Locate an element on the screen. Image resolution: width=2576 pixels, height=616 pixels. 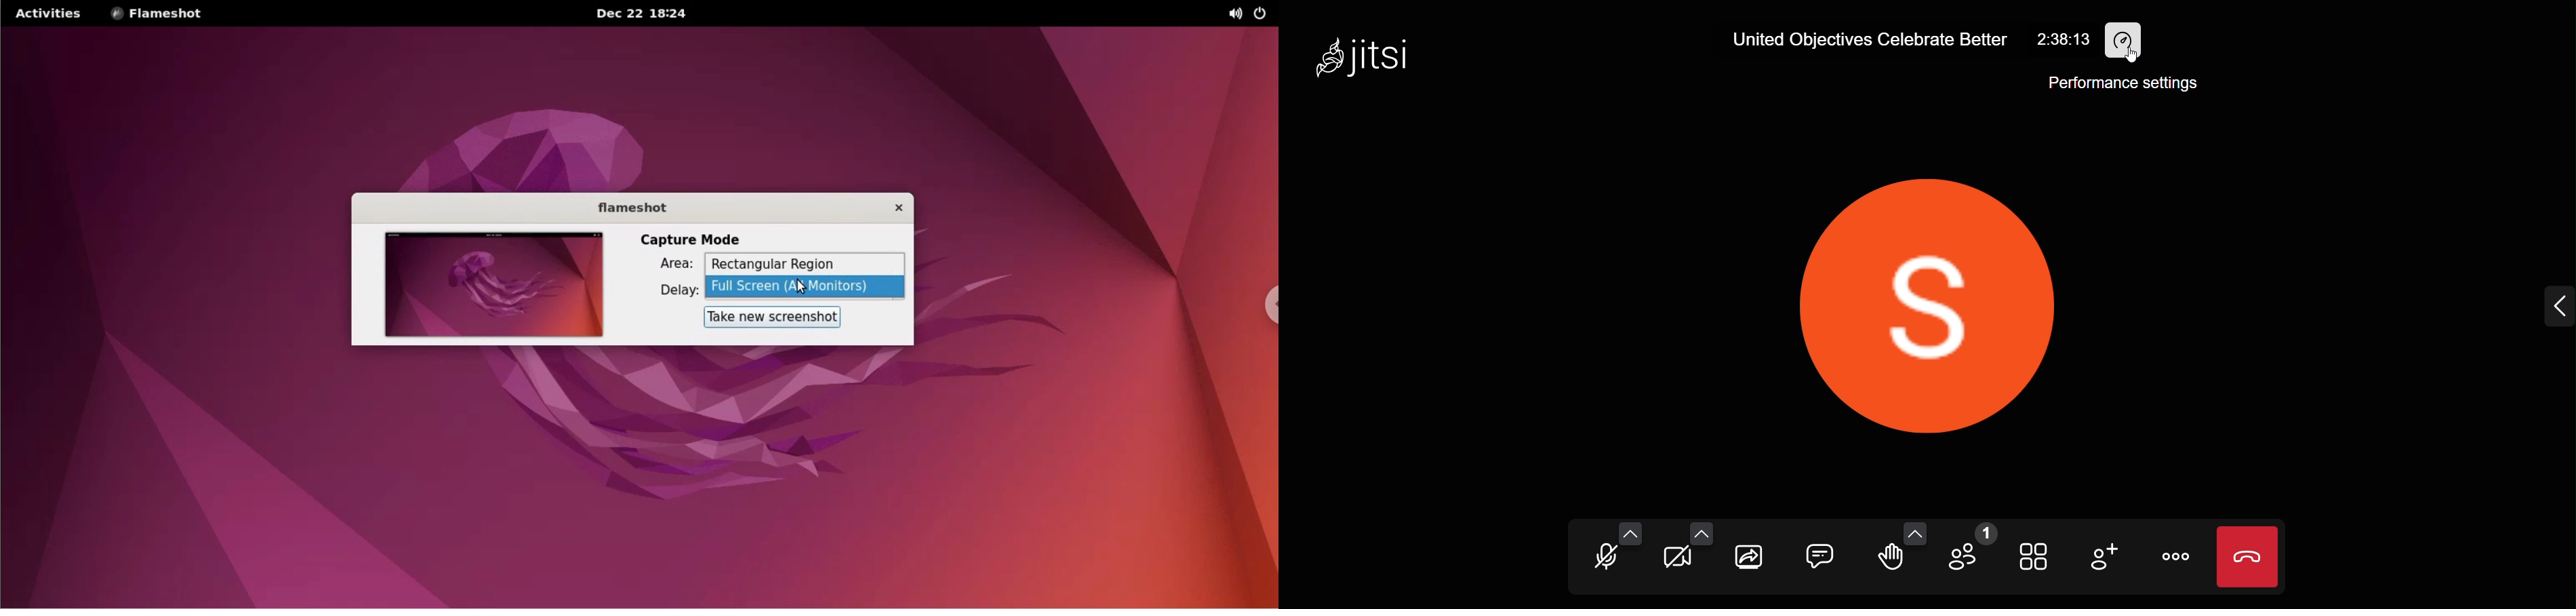
cursor is located at coordinates (2129, 58).